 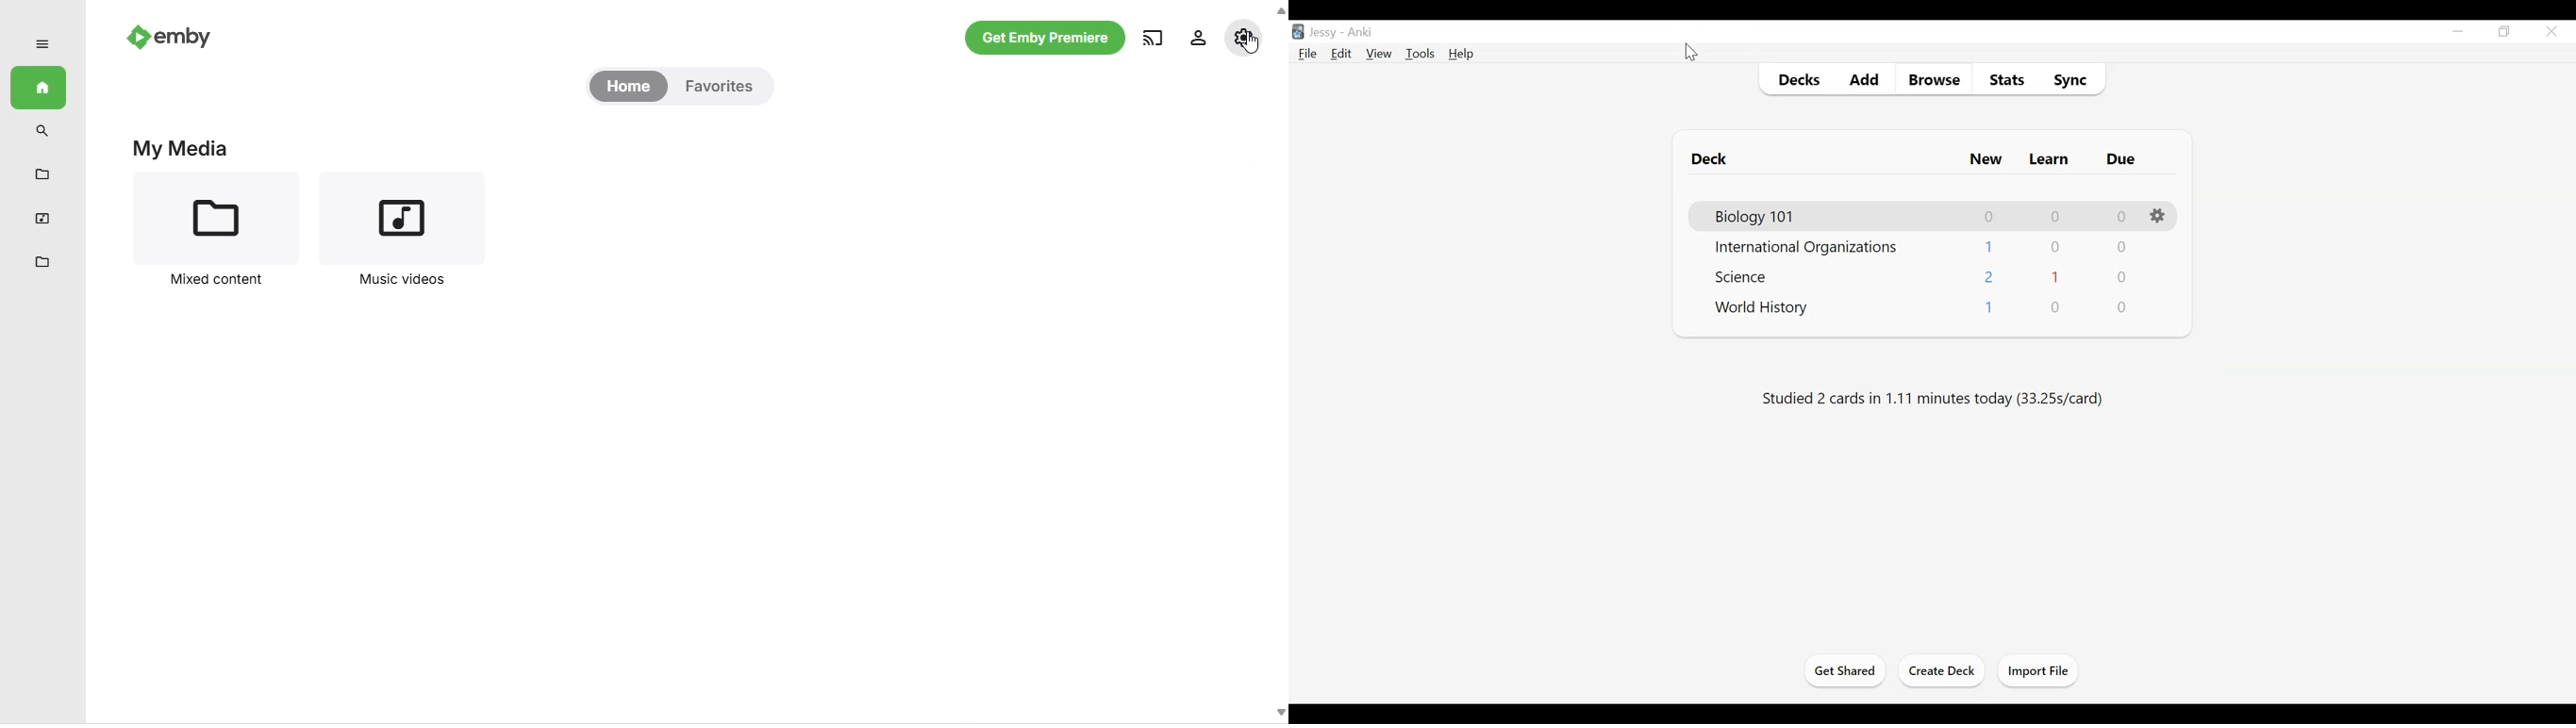 I want to click on Anki Desktop icon, so click(x=1298, y=32).